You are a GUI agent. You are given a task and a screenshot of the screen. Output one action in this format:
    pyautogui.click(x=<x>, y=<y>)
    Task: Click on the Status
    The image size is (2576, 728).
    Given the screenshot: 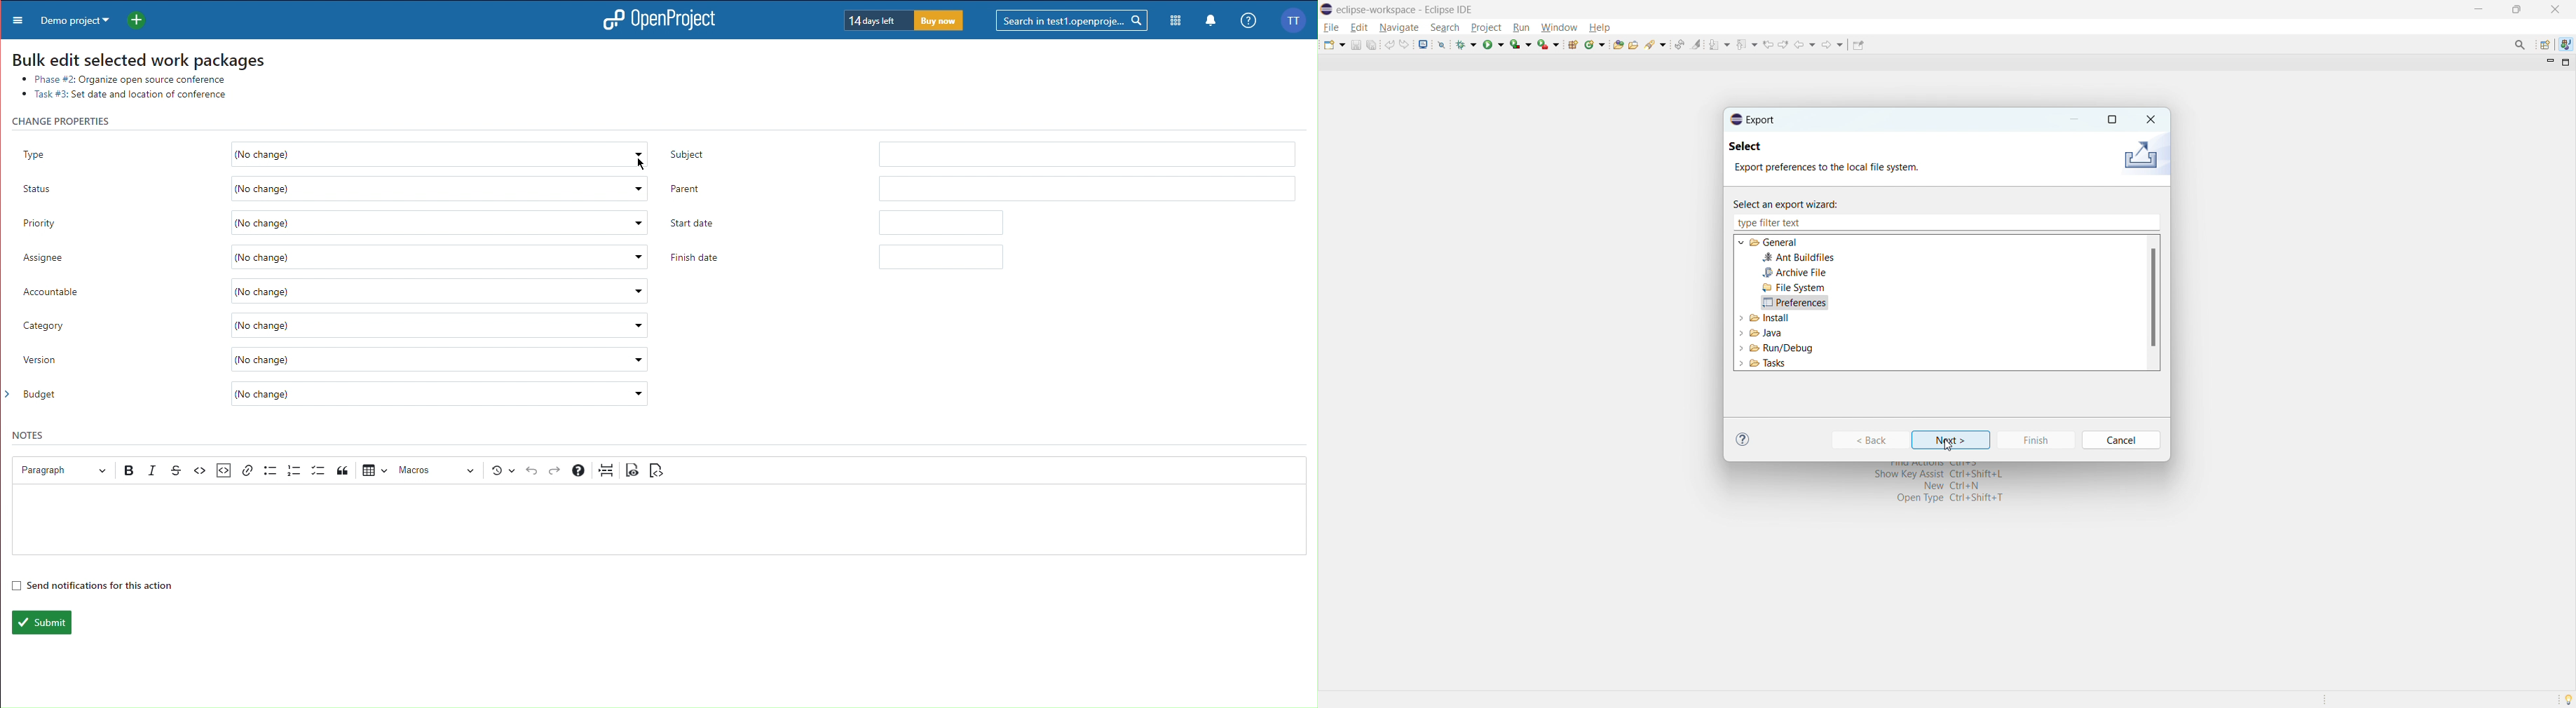 What is the action you would take?
    pyautogui.click(x=335, y=186)
    